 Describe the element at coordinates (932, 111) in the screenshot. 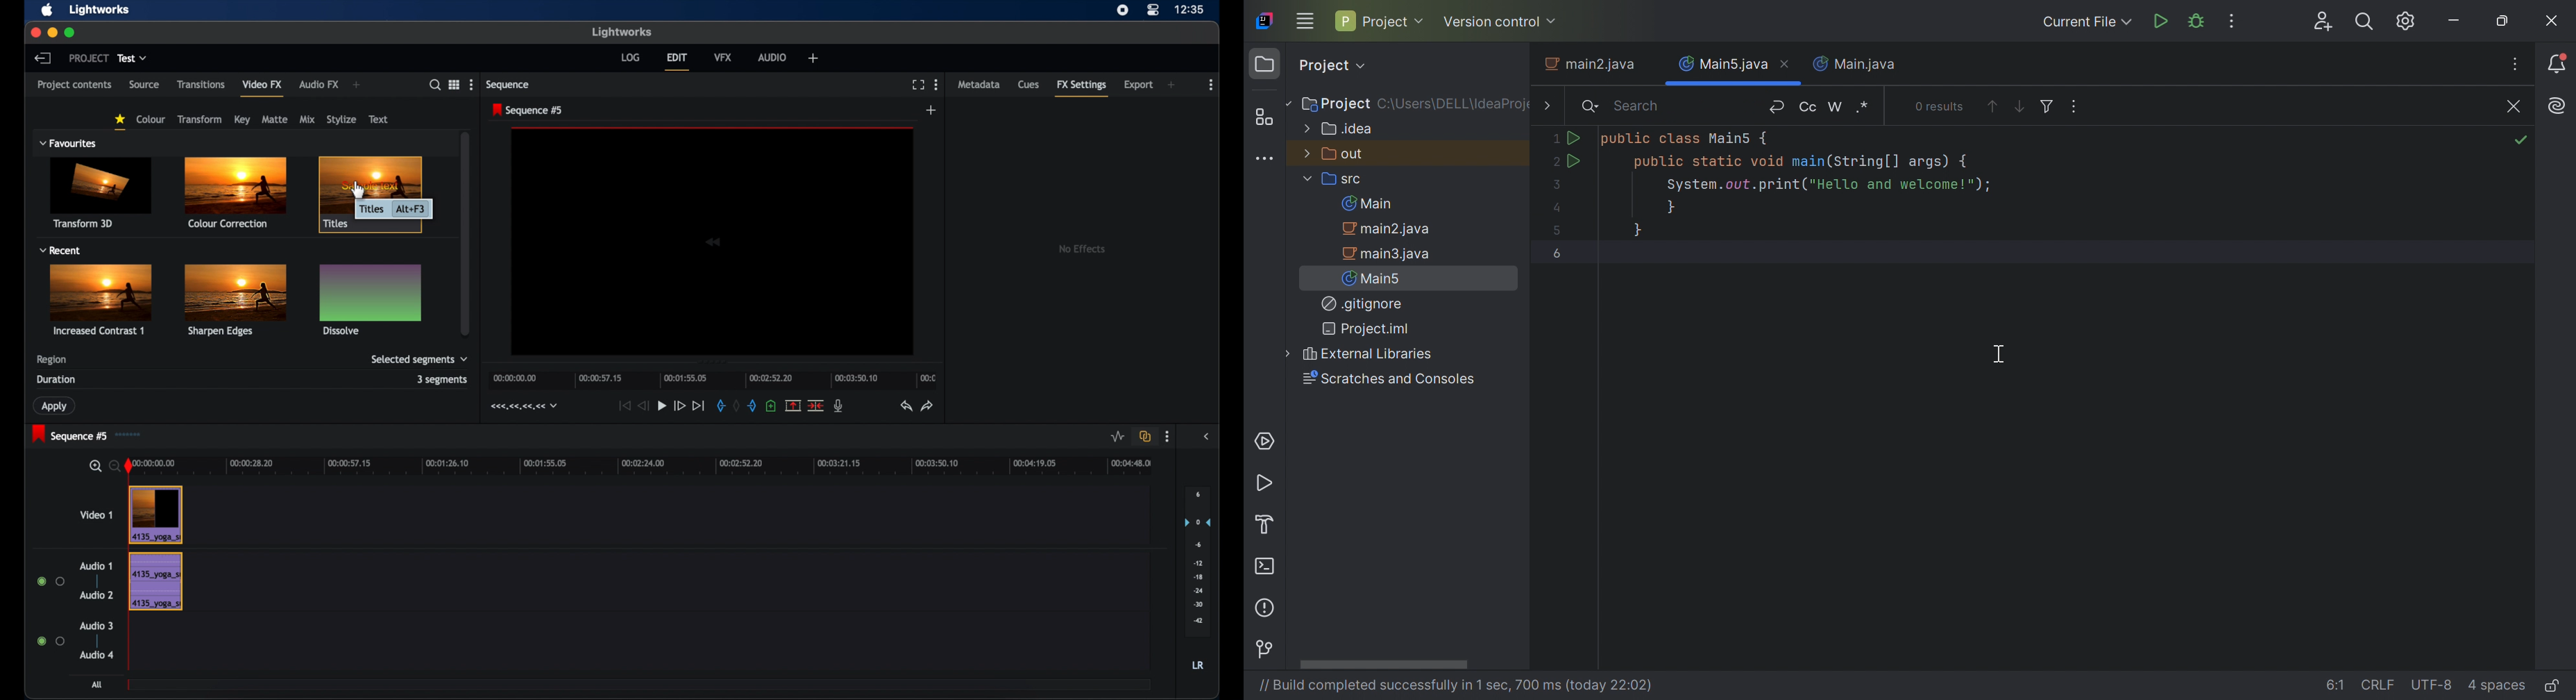

I see `add` at that location.